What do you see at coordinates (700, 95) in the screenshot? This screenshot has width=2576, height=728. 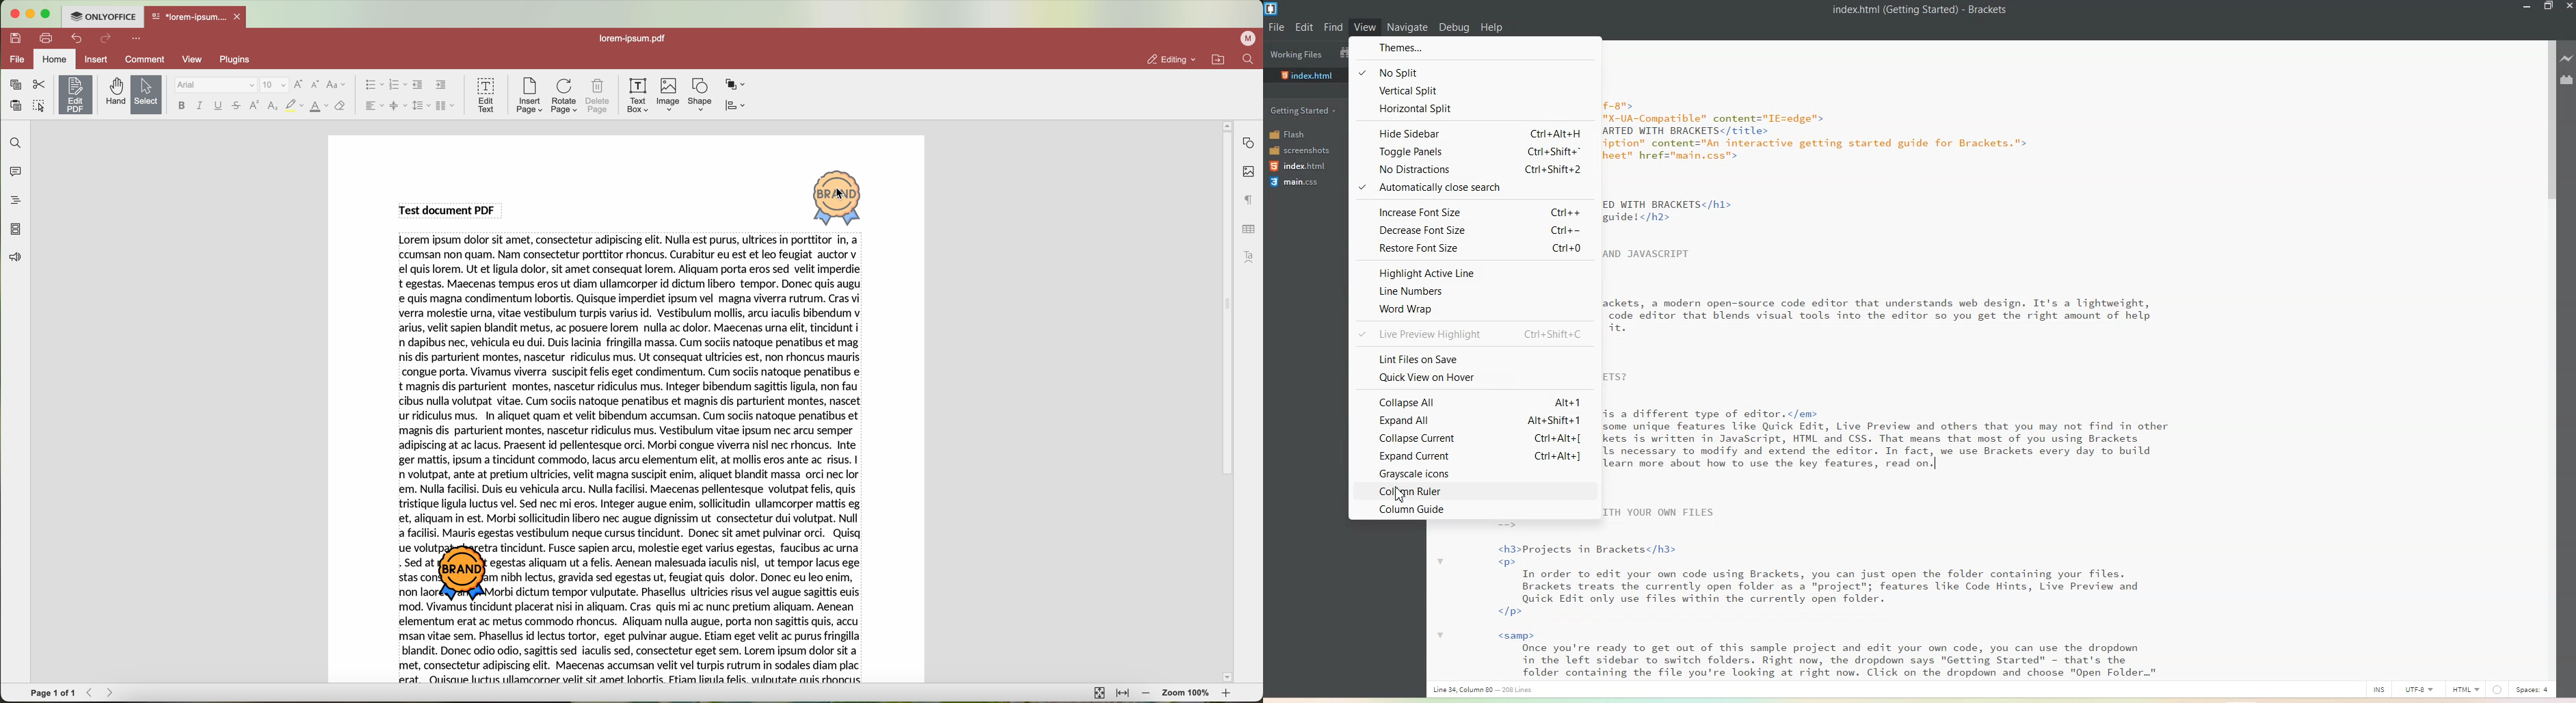 I see `shape` at bounding box center [700, 95].